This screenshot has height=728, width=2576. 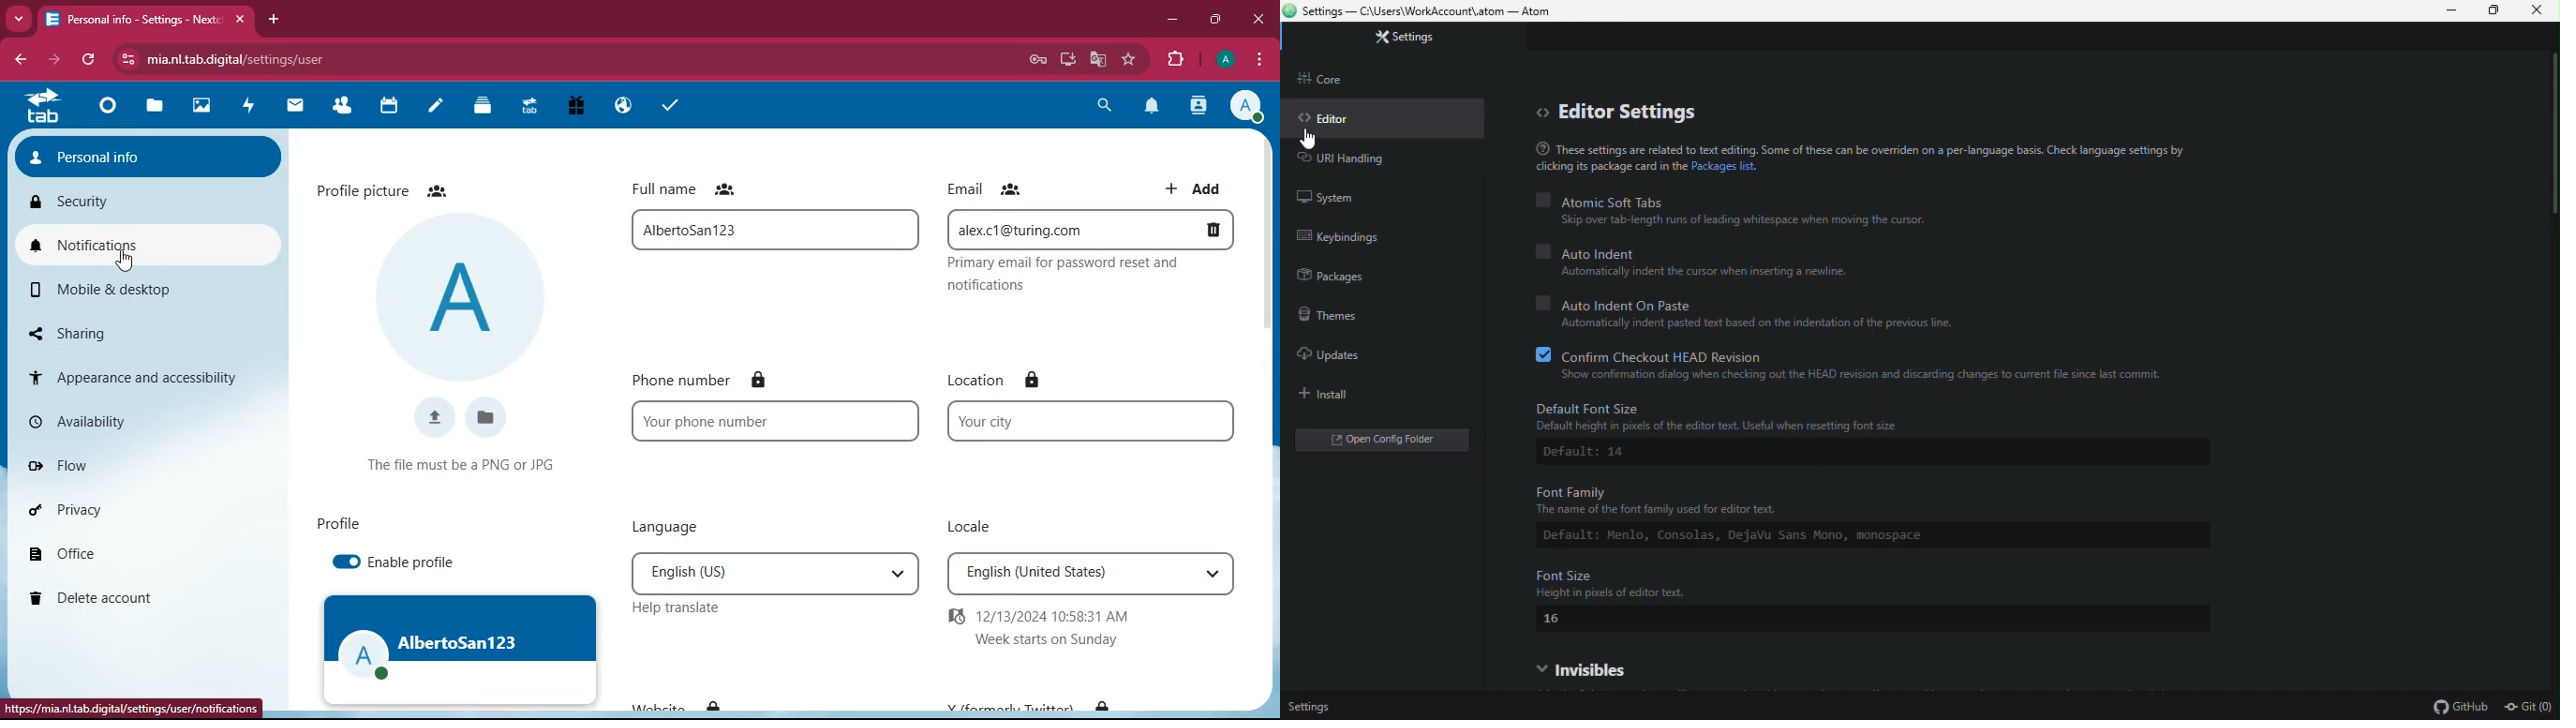 I want to click on password, so click(x=1039, y=61).